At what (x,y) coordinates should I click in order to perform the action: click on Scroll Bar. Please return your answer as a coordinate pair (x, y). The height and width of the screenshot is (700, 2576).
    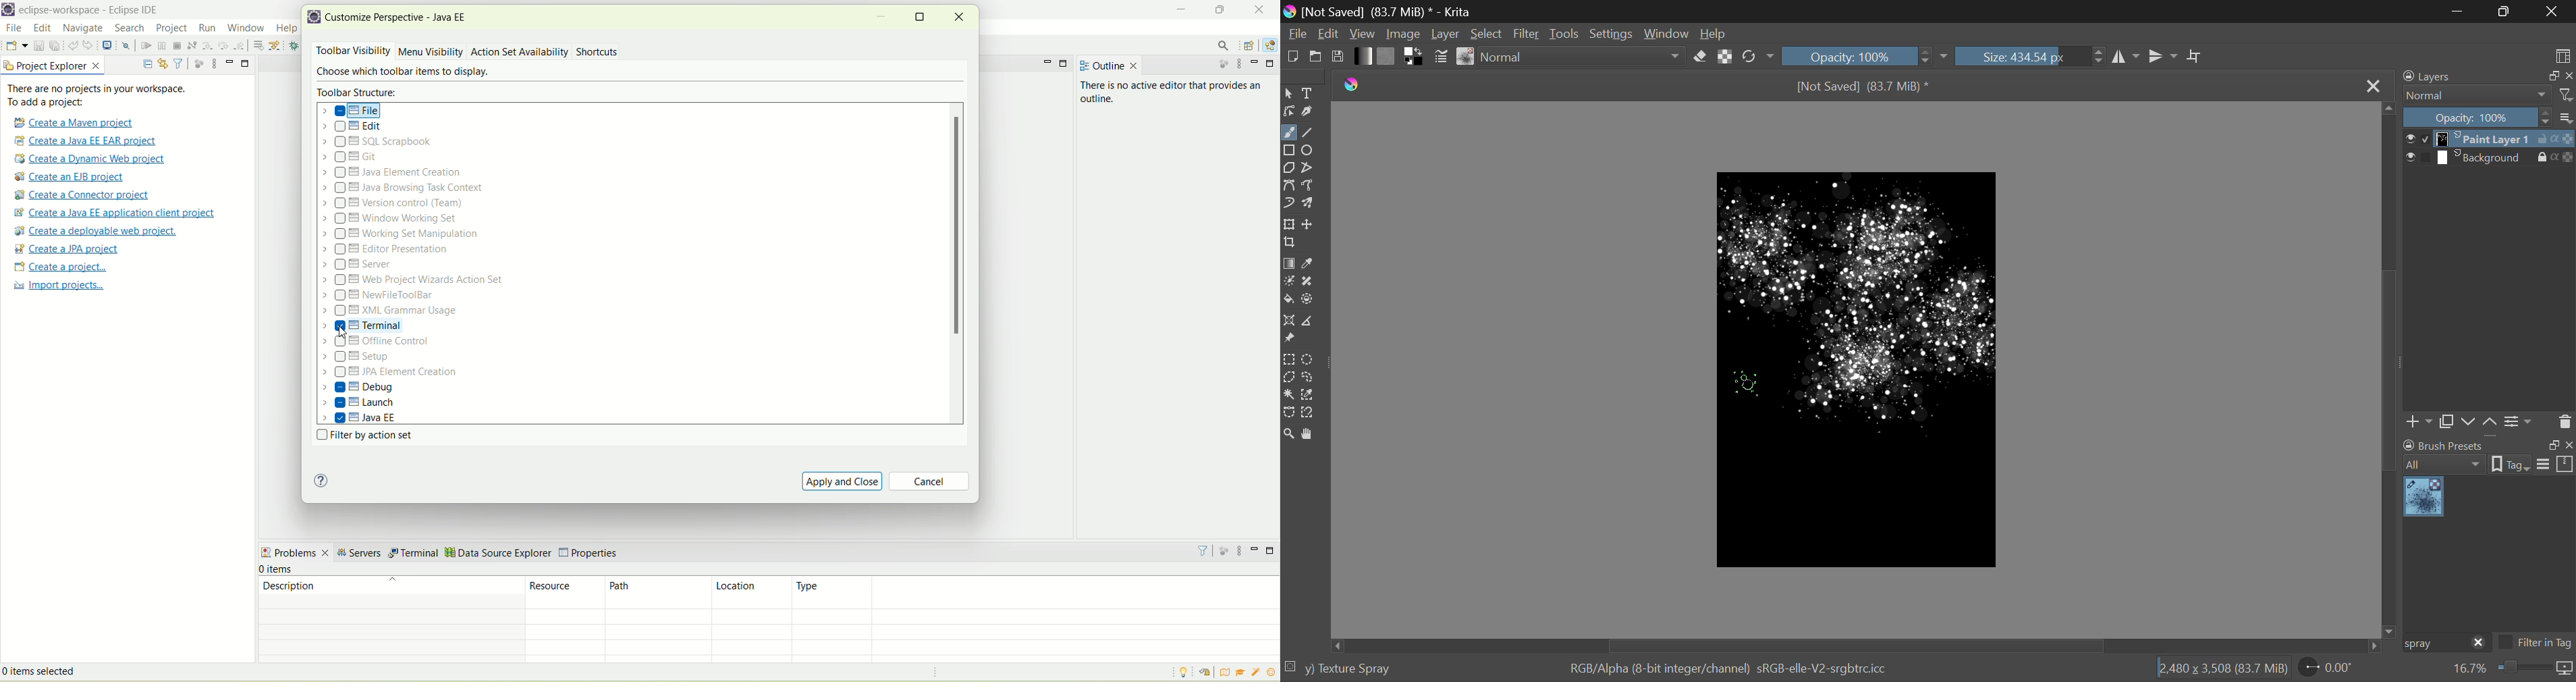
    Looking at the image, I should click on (1859, 645).